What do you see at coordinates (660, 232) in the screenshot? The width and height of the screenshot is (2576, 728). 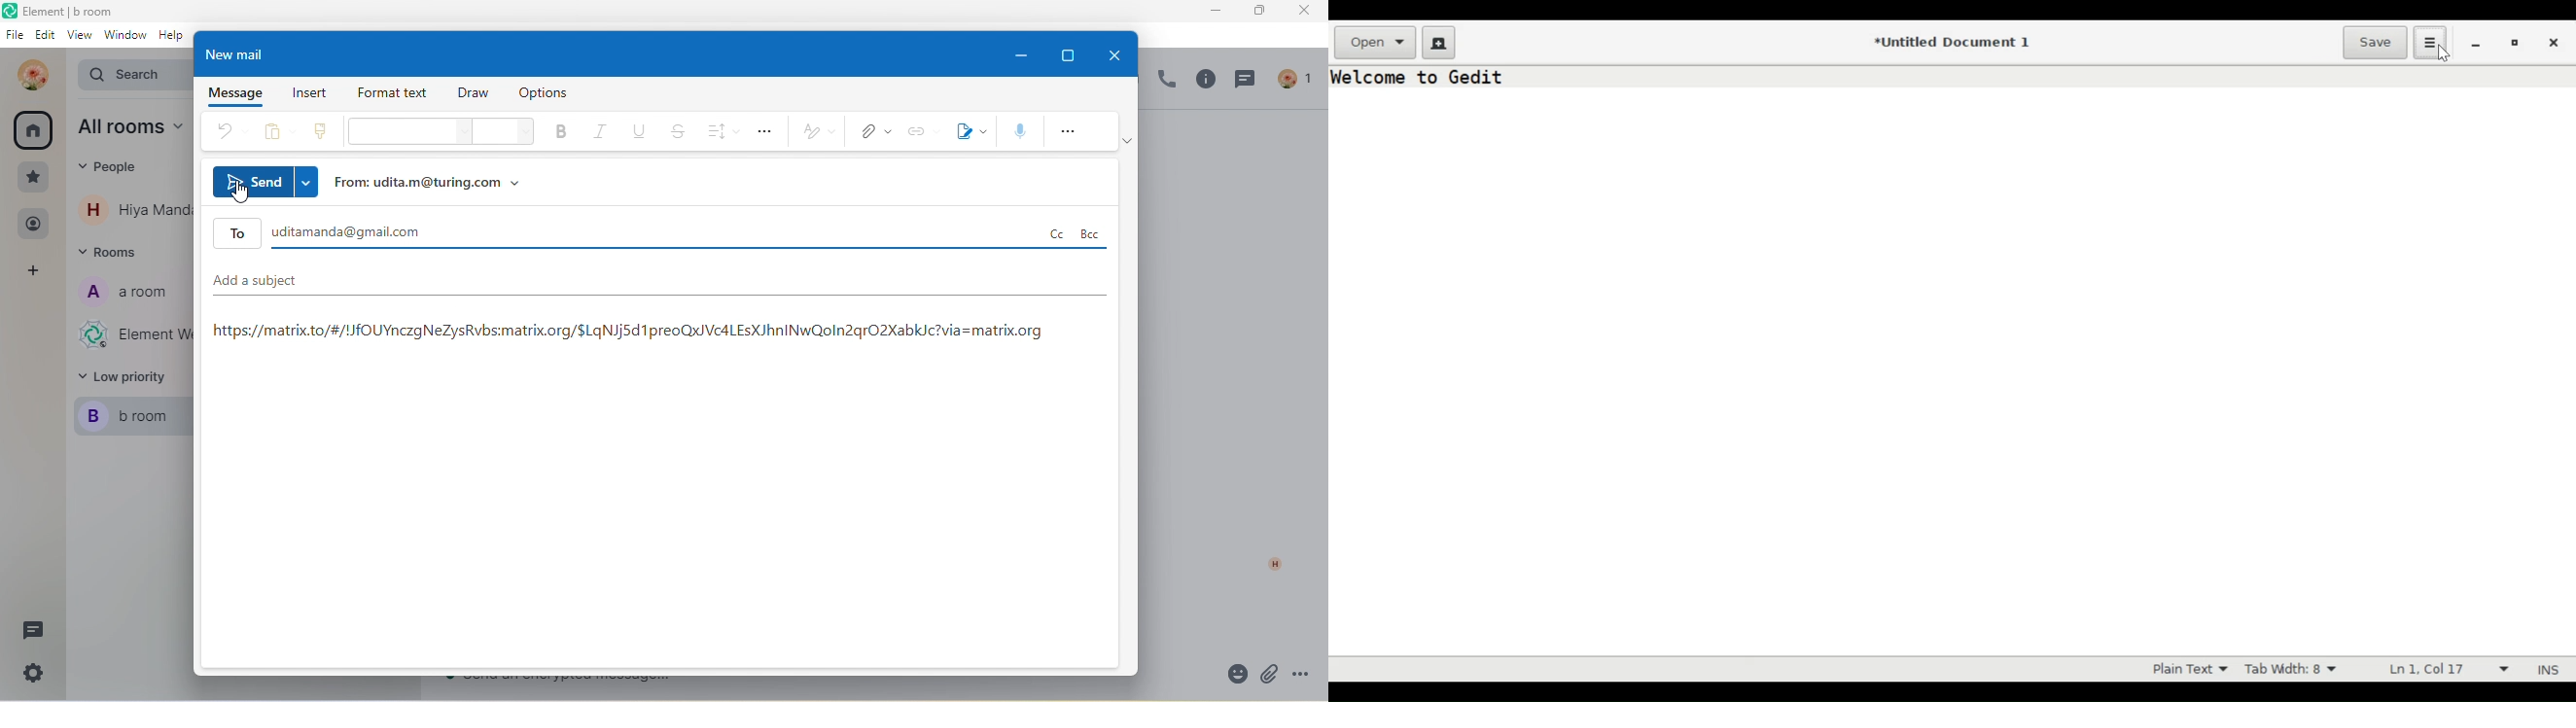 I see `to` at bounding box center [660, 232].